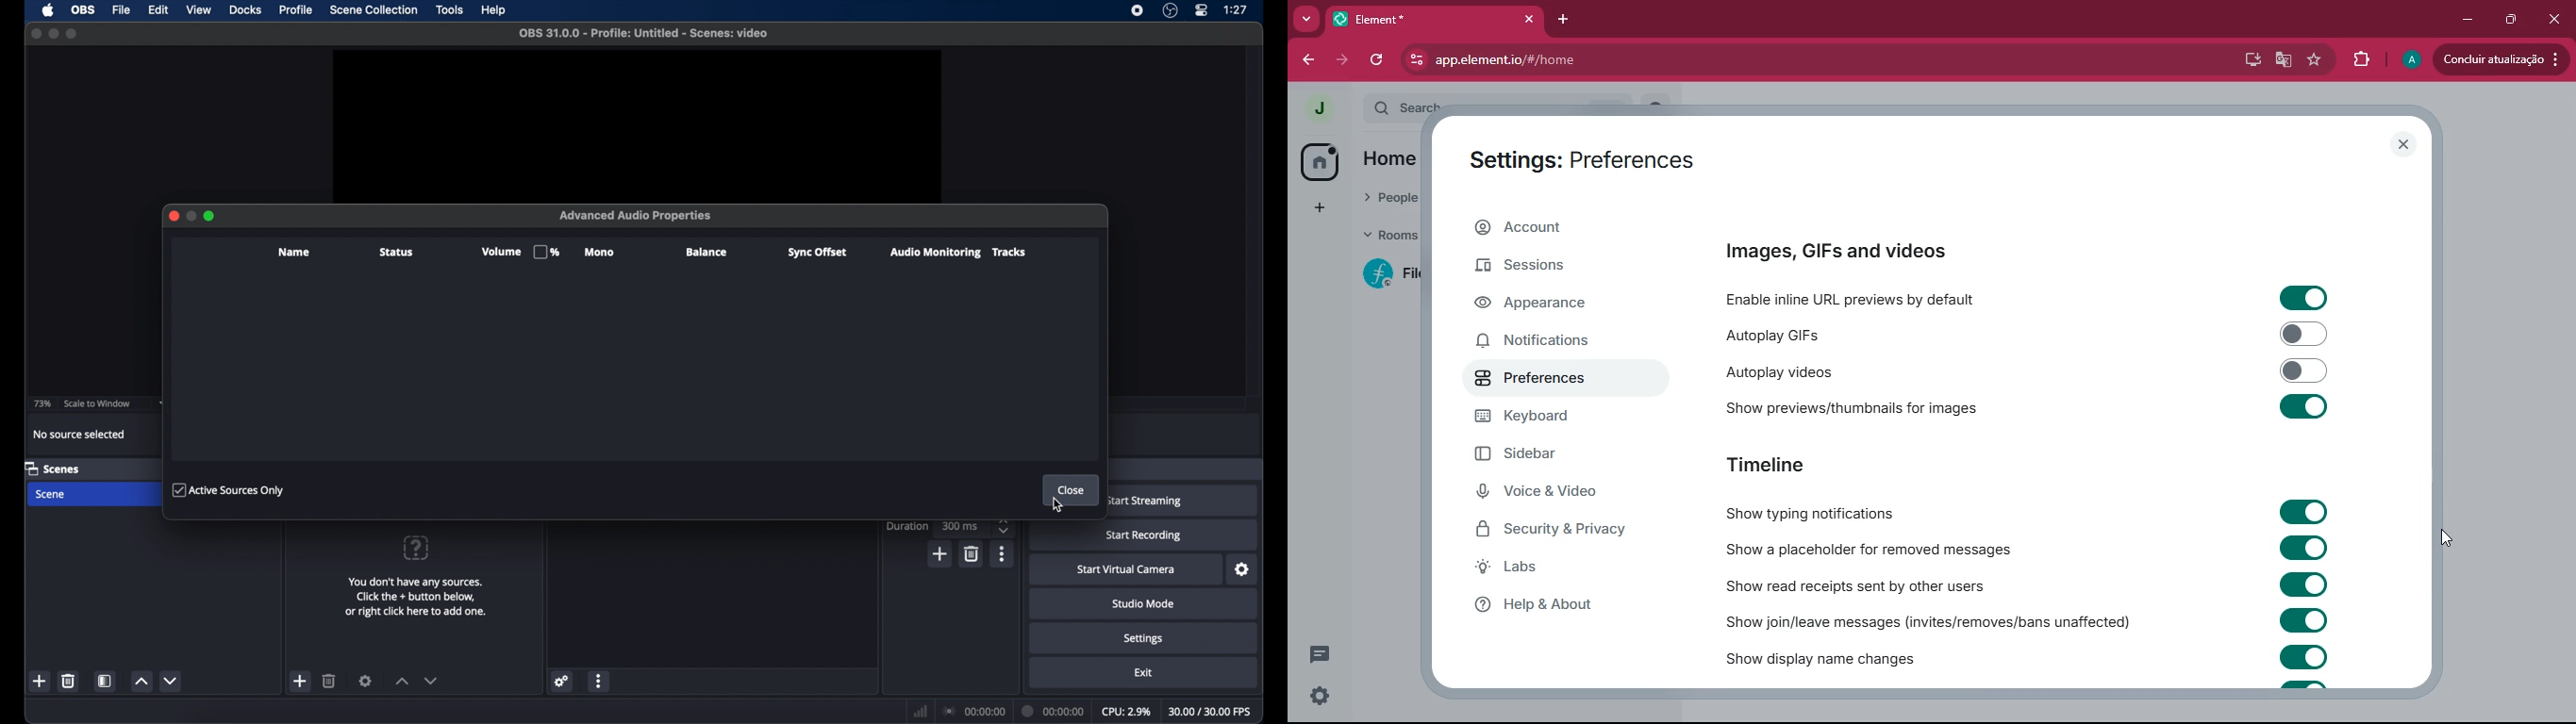 Image resolution: width=2576 pixels, height=728 pixels. I want to click on desktop, so click(2248, 59).